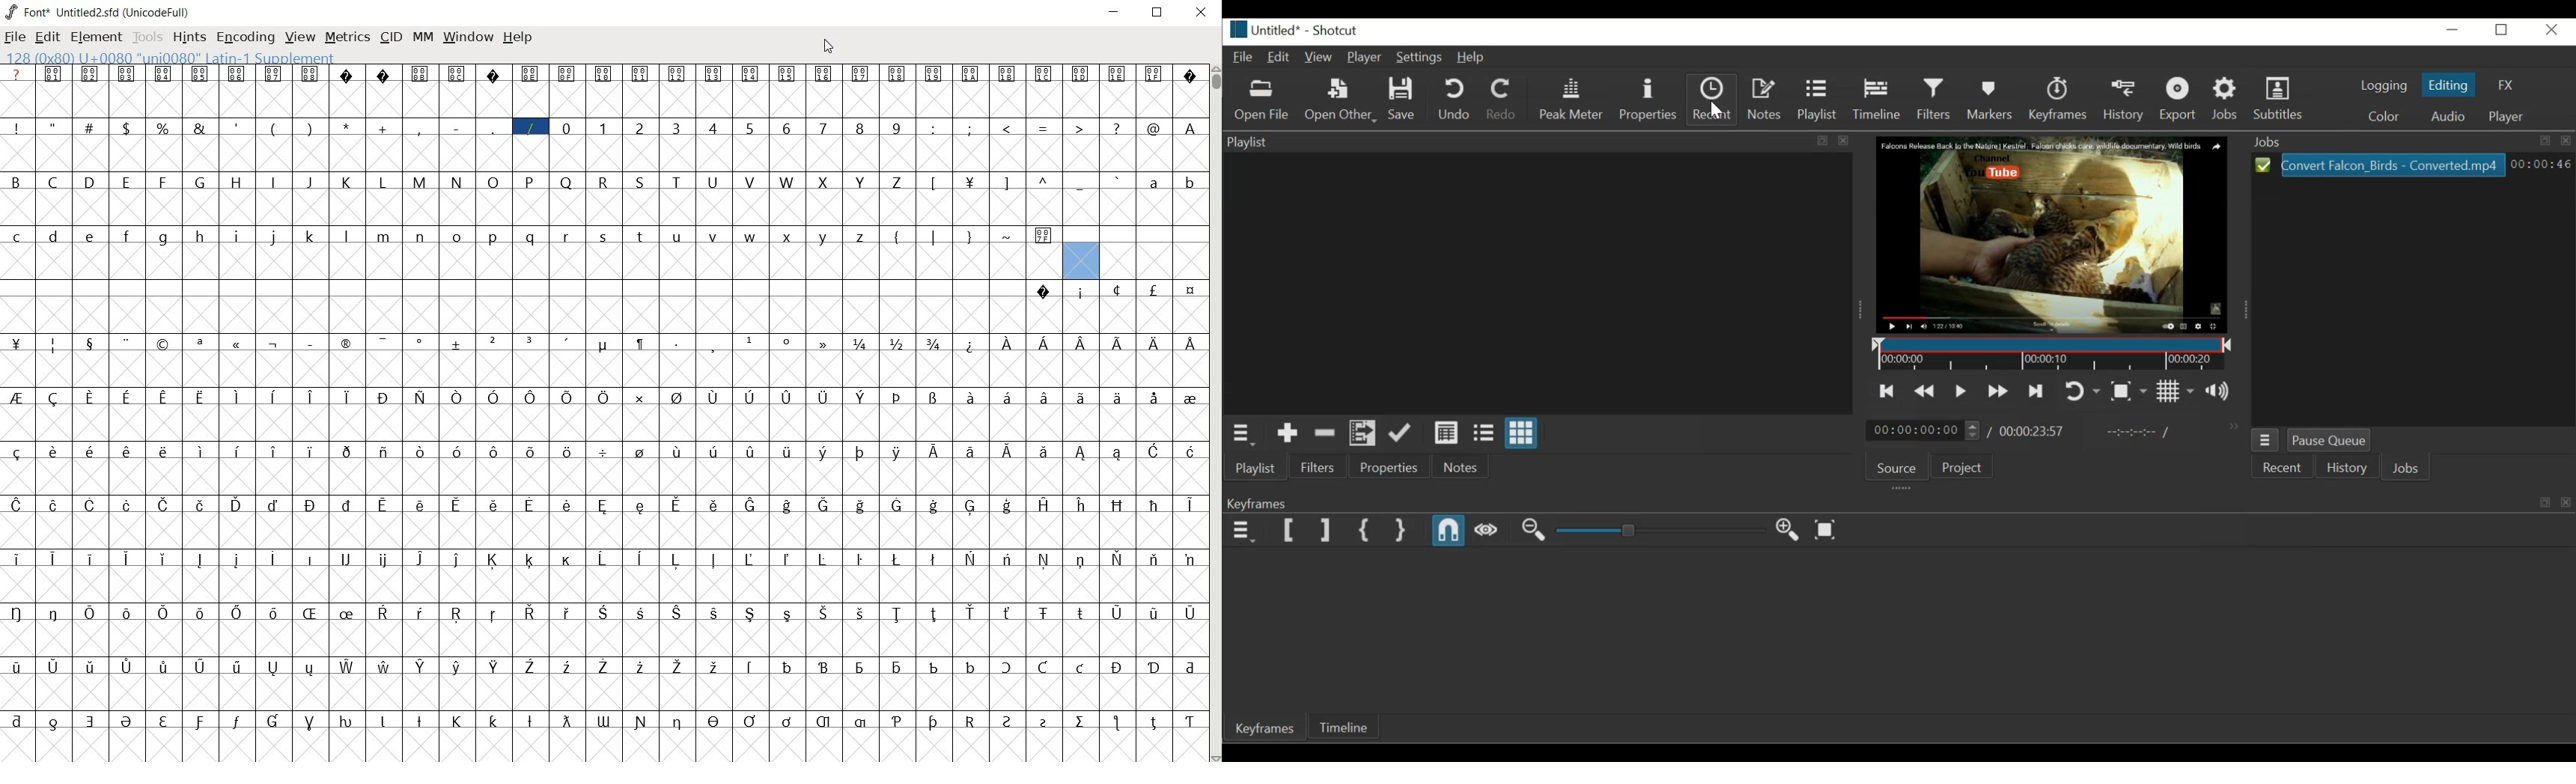 The width and height of the screenshot is (2576, 784). What do you see at coordinates (1287, 433) in the screenshot?
I see `Add to the playlist` at bounding box center [1287, 433].